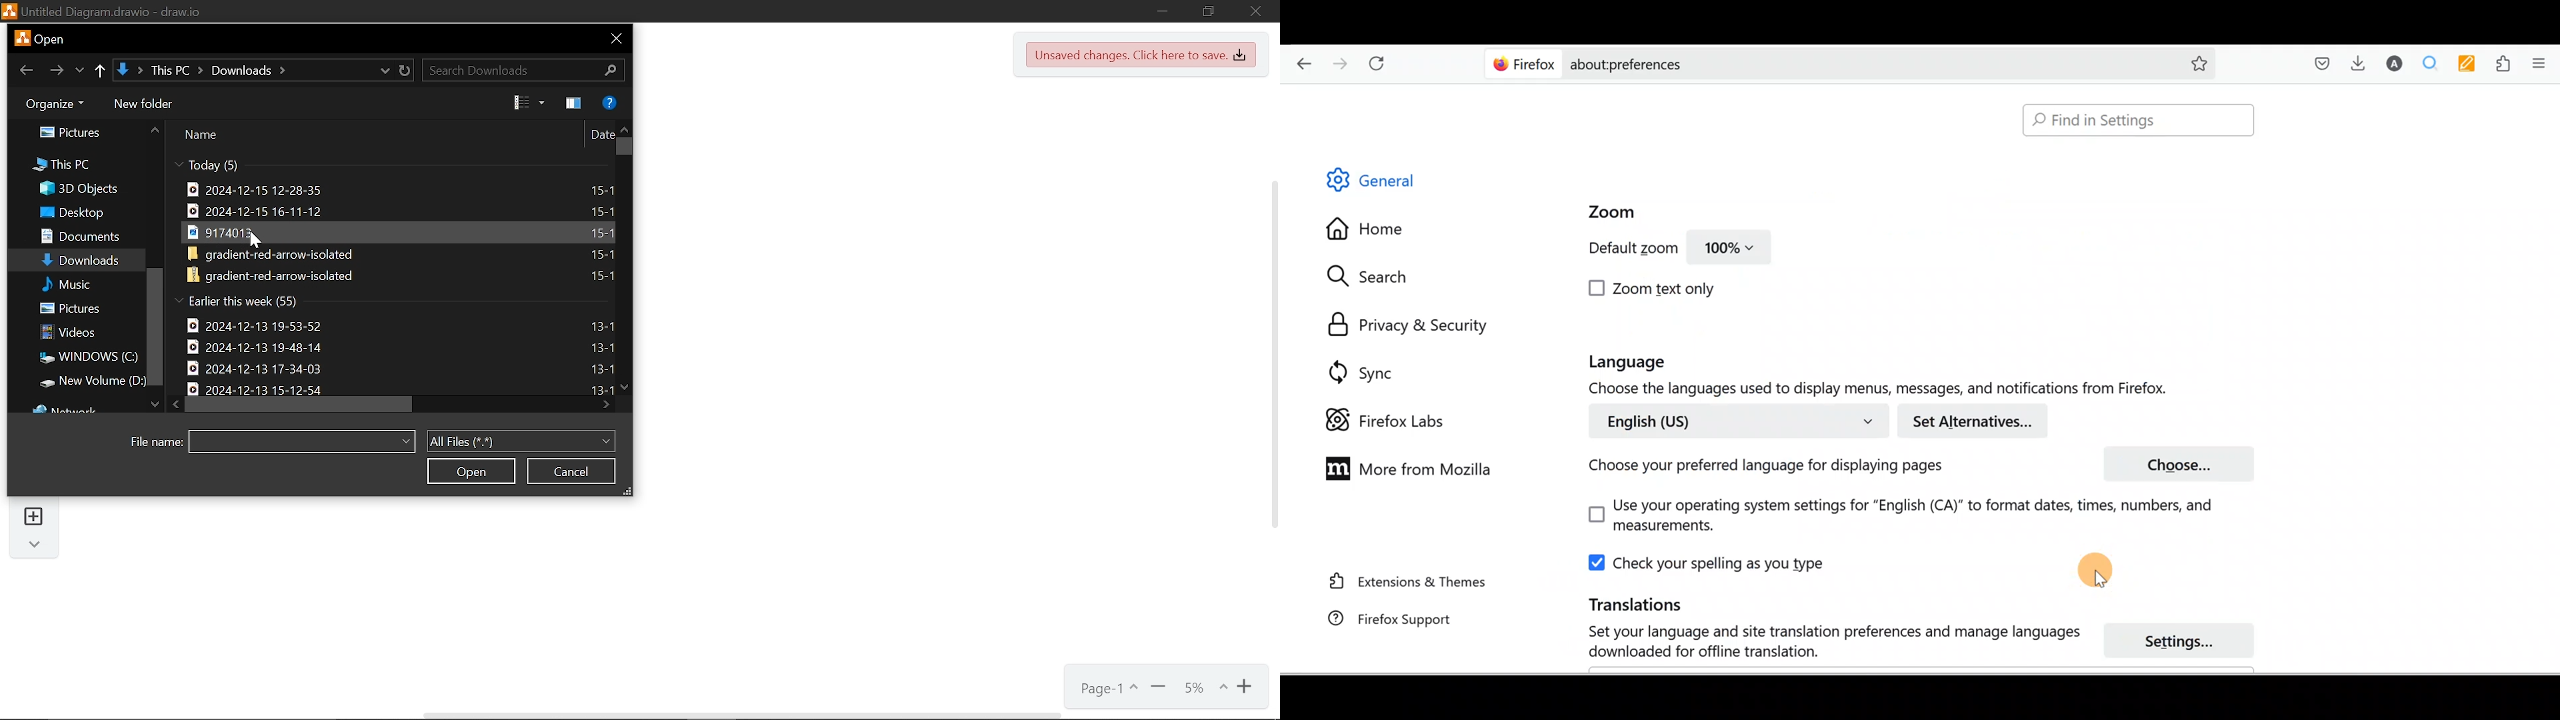 Image resolution: width=2576 pixels, height=728 pixels. I want to click on Sync, so click(1363, 372).